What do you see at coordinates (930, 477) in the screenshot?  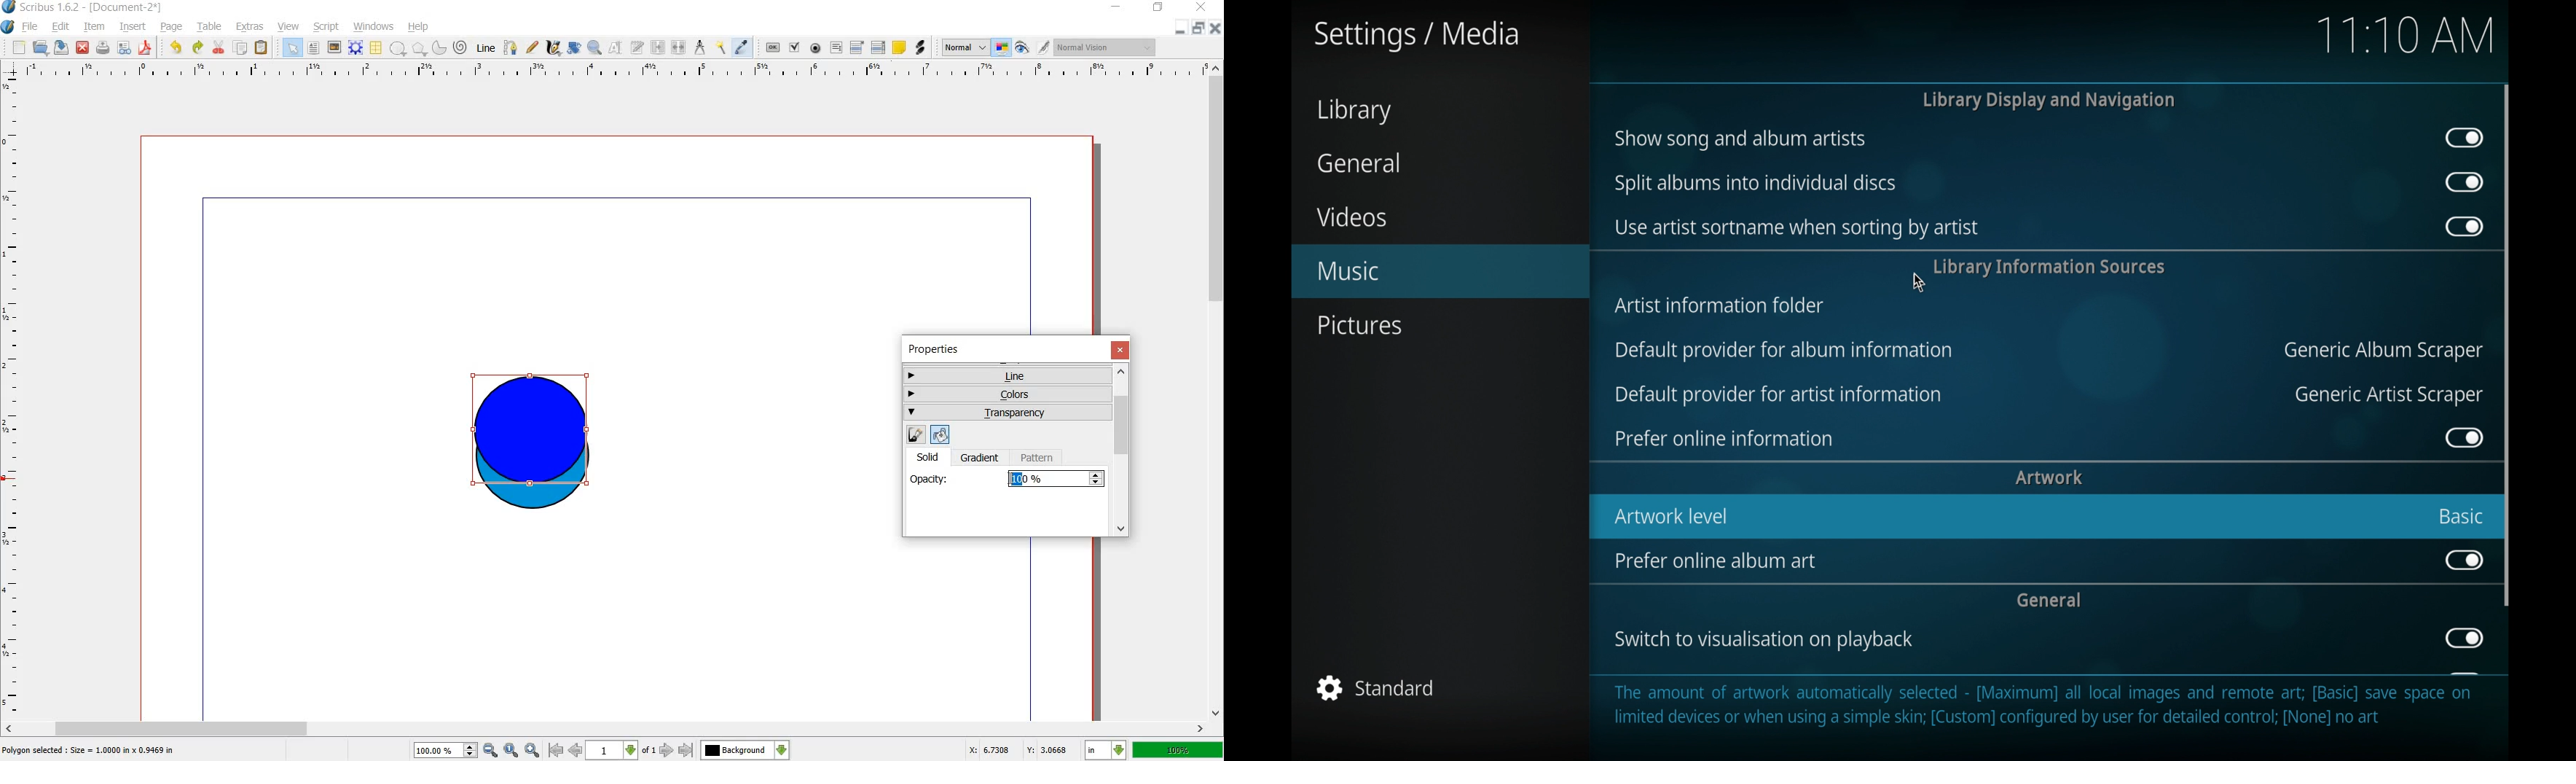 I see `opacity` at bounding box center [930, 477].